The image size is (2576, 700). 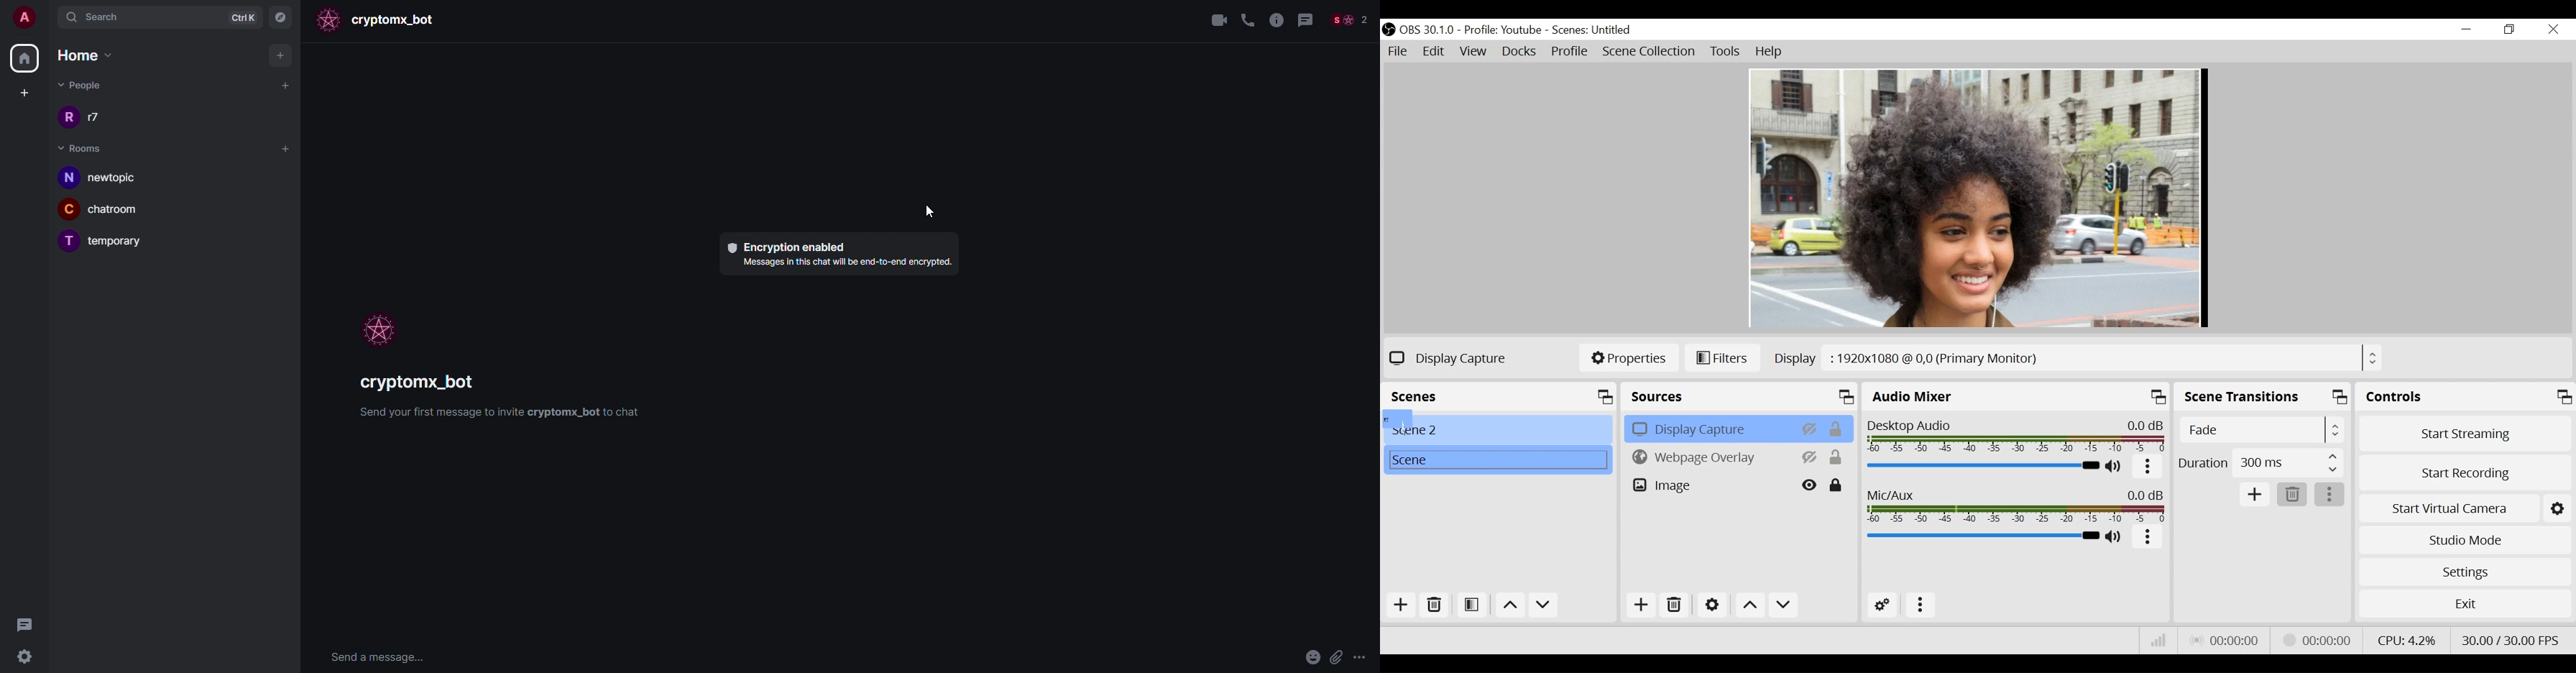 I want to click on people, so click(x=1350, y=20).